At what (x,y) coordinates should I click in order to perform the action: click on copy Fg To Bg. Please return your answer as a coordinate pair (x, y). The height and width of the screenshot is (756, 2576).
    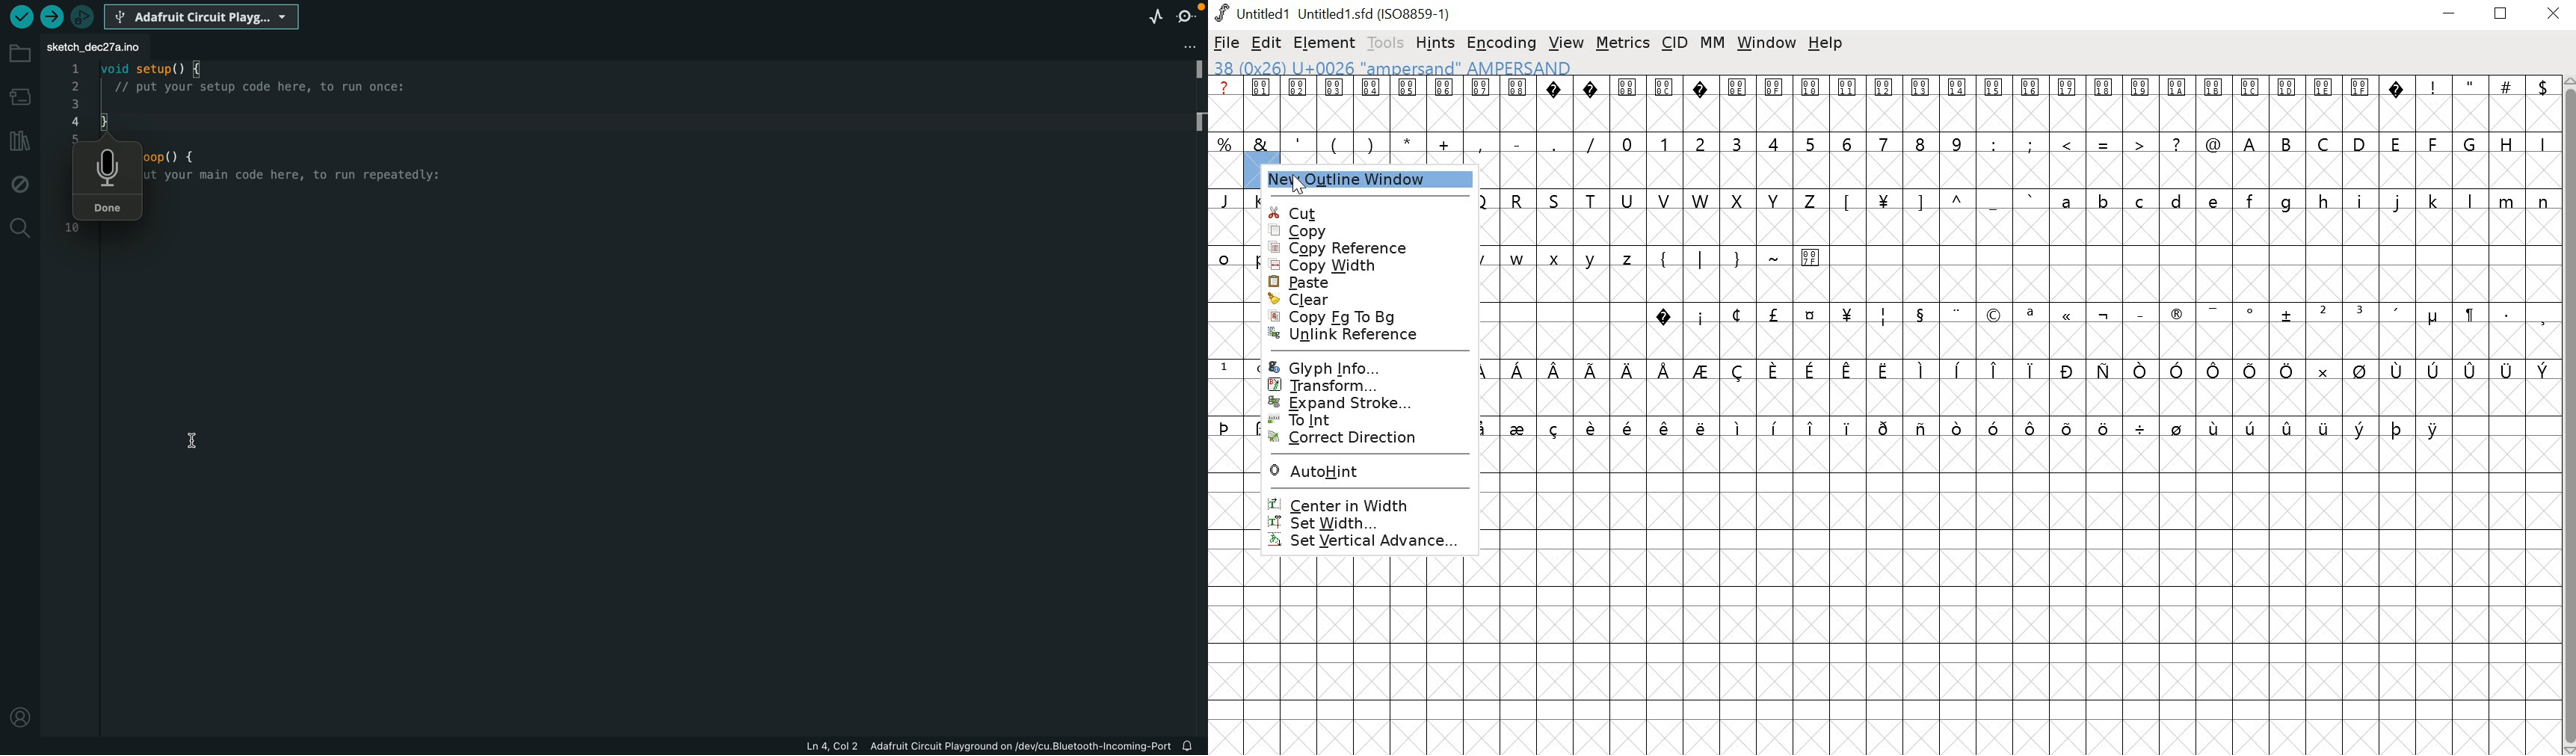
    Looking at the image, I should click on (1358, 317).